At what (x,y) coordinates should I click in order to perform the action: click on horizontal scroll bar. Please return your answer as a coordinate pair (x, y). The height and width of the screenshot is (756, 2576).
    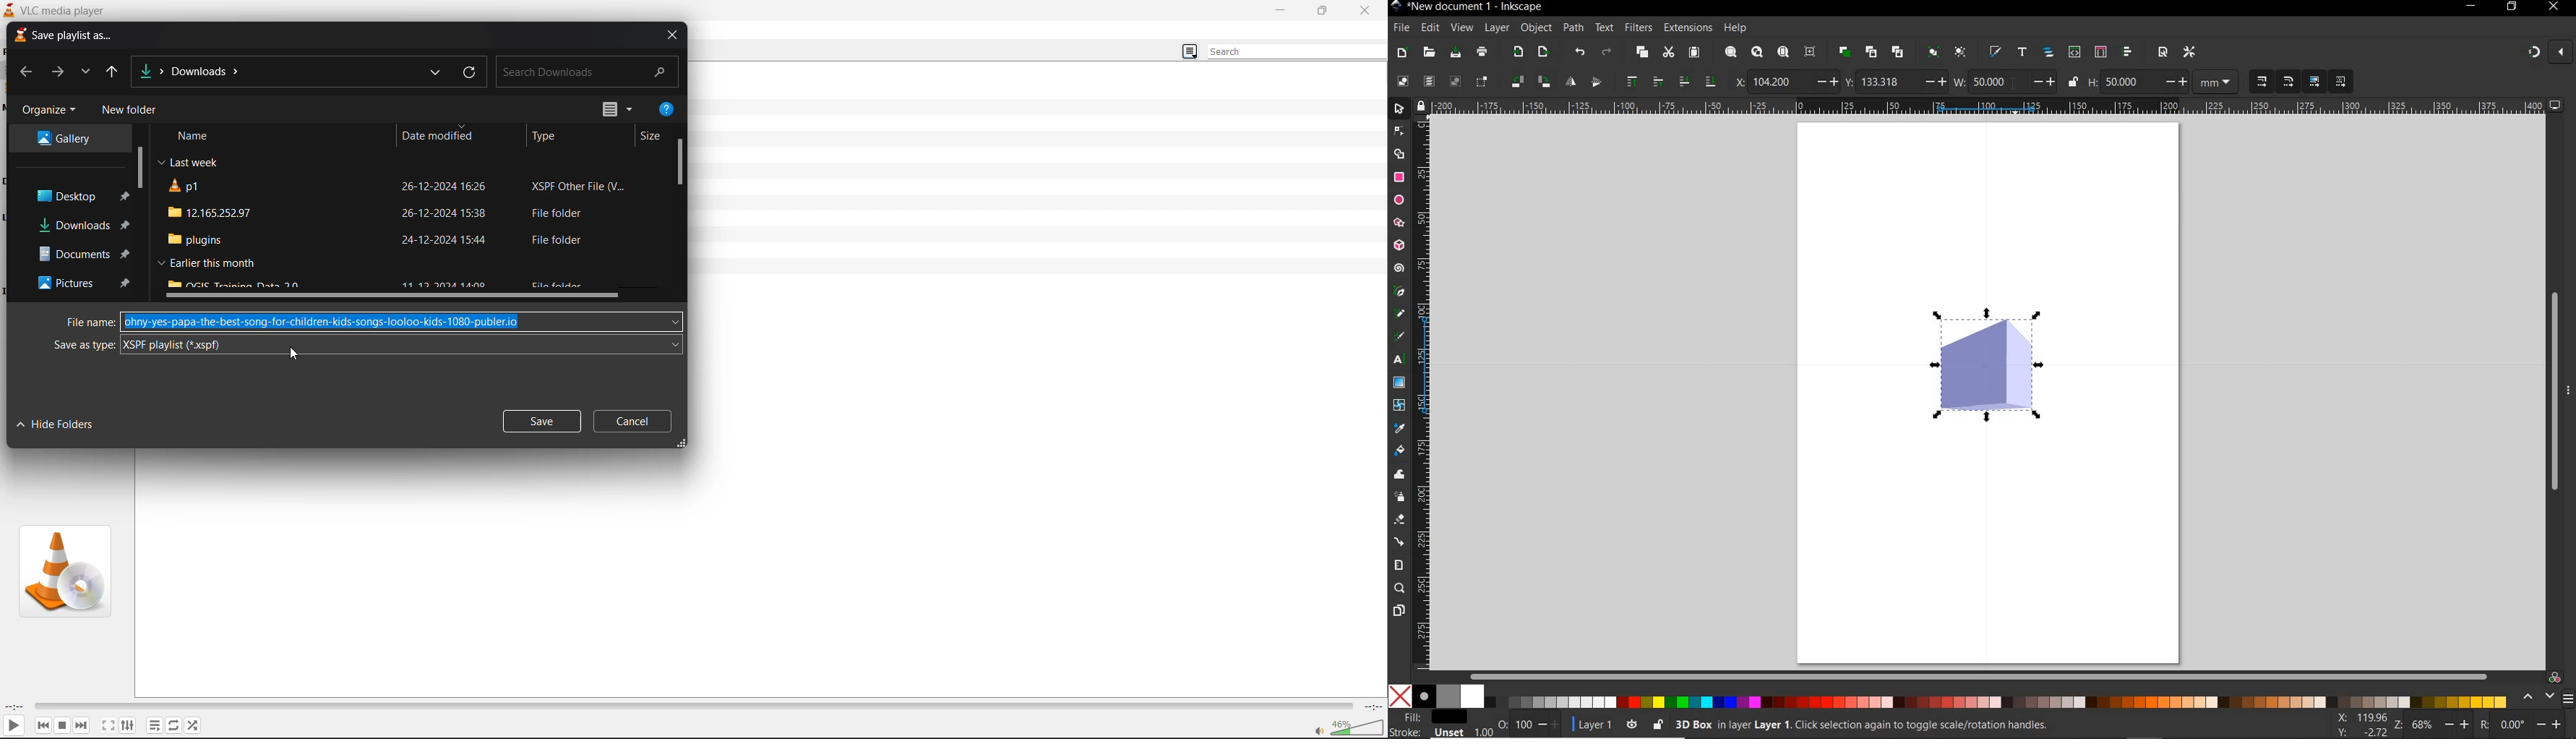
    Looking at the image, I should click on (393, 296).